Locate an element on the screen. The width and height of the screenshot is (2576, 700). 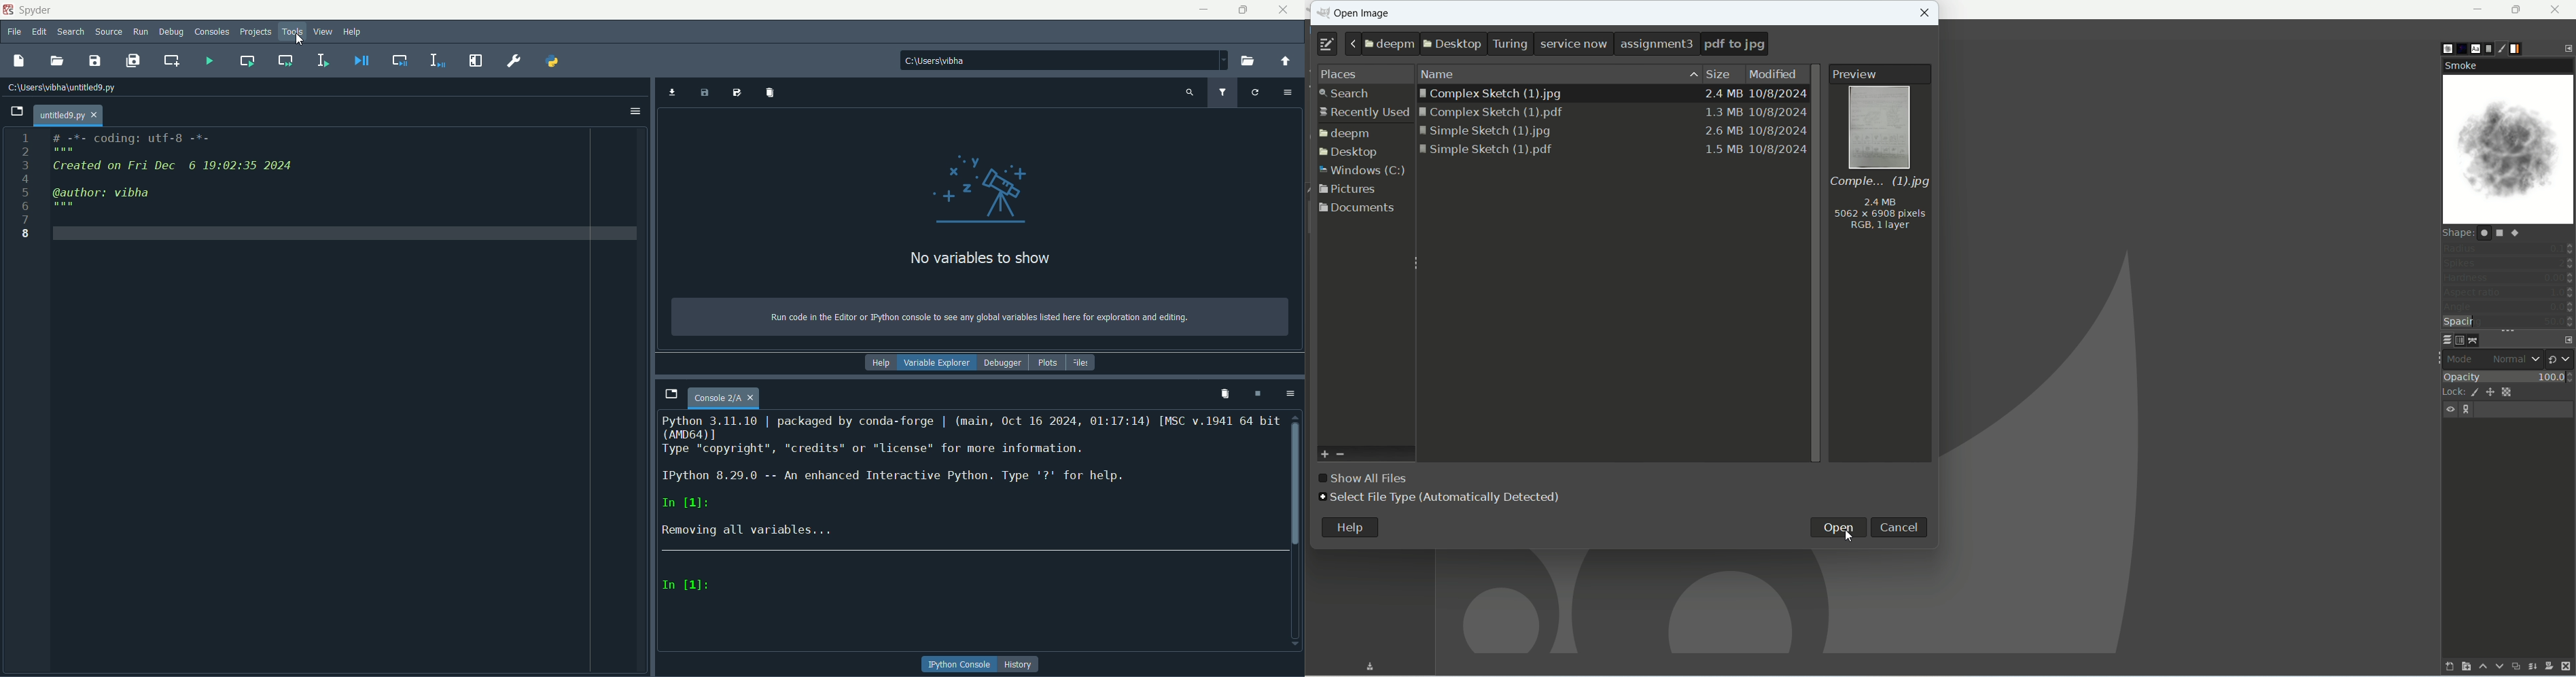
create a new layer is located at coordinates (2465, 667).